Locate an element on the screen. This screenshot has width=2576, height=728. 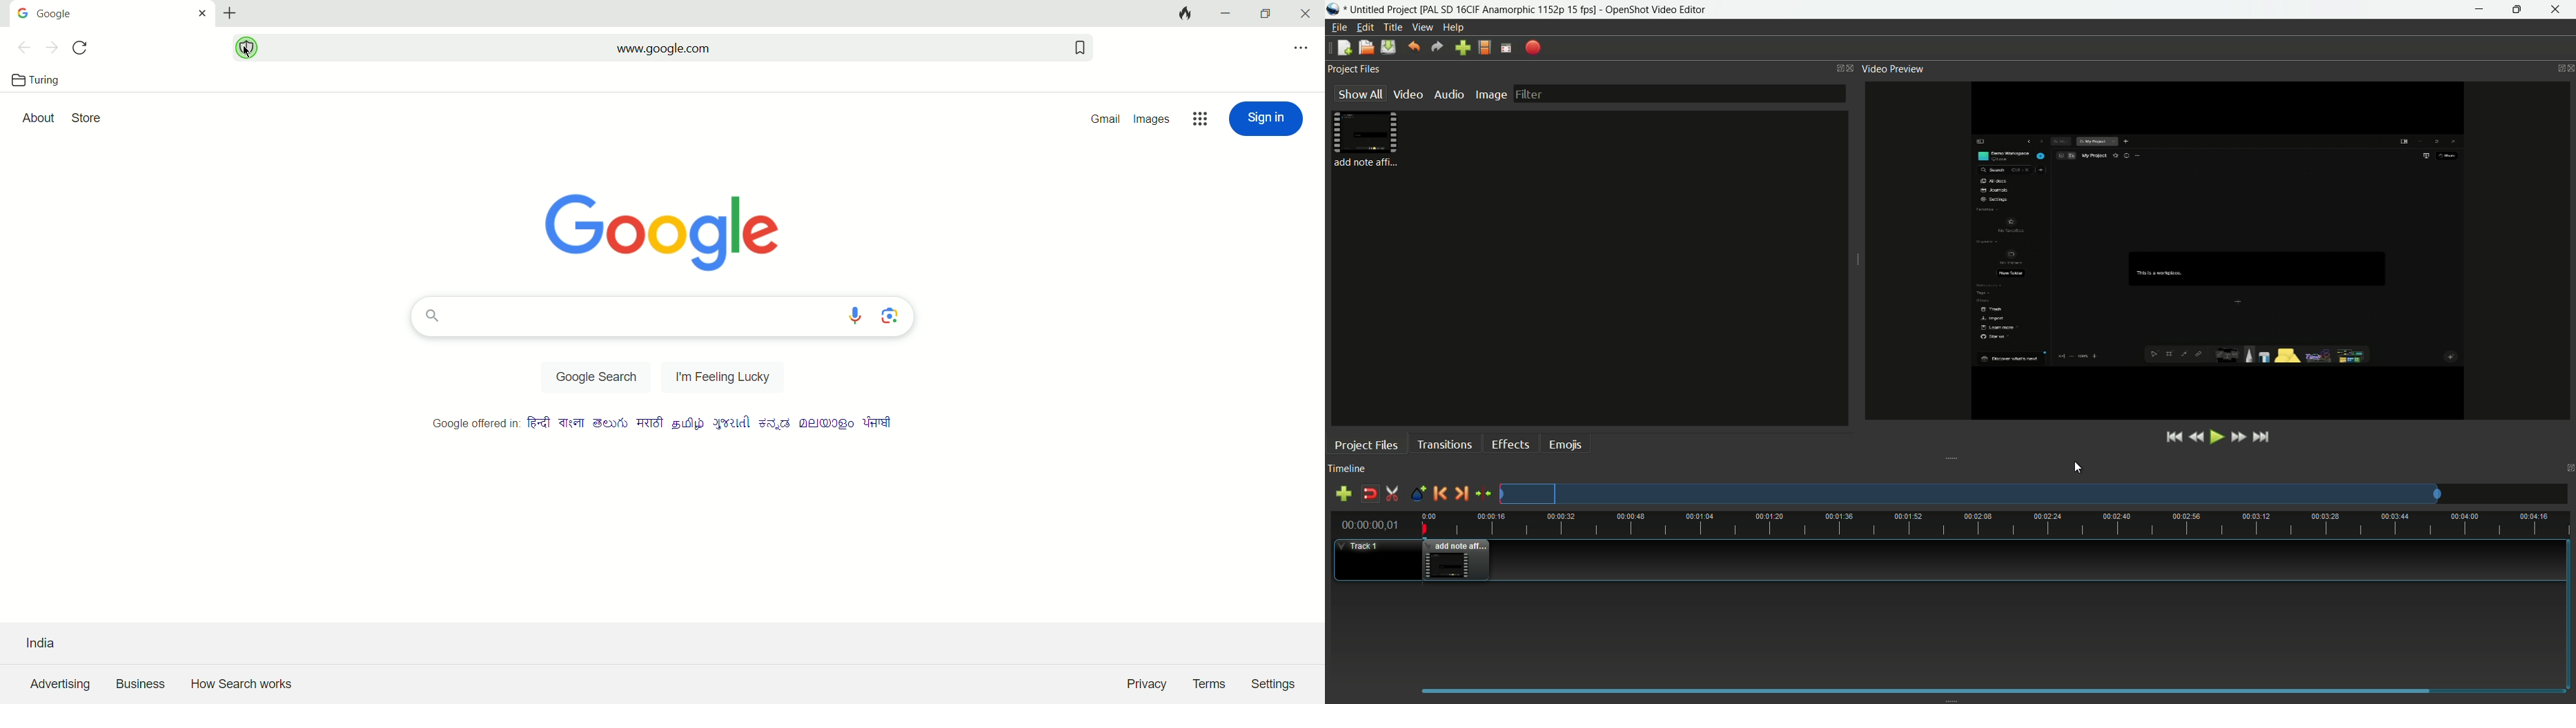
audio is located at coordinates (1448, 95).